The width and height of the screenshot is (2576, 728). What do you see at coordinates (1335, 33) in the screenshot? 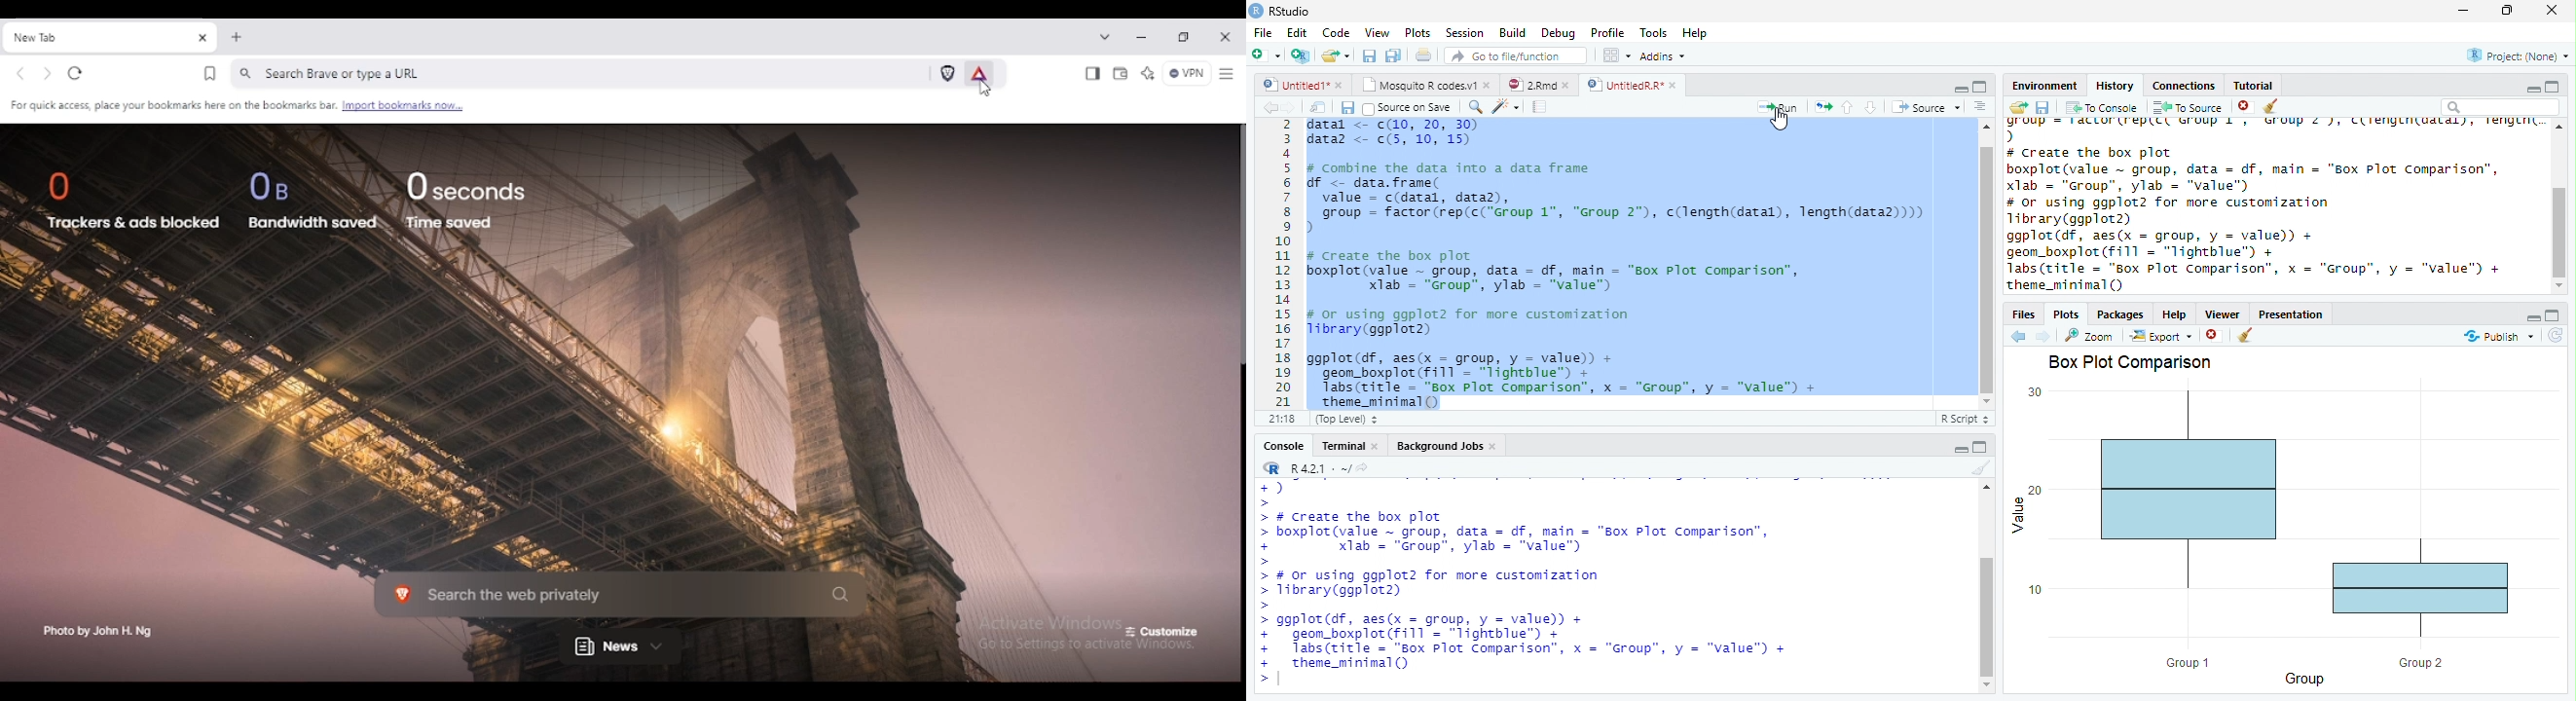
I see `Code` at bounding box center [1335, 33].